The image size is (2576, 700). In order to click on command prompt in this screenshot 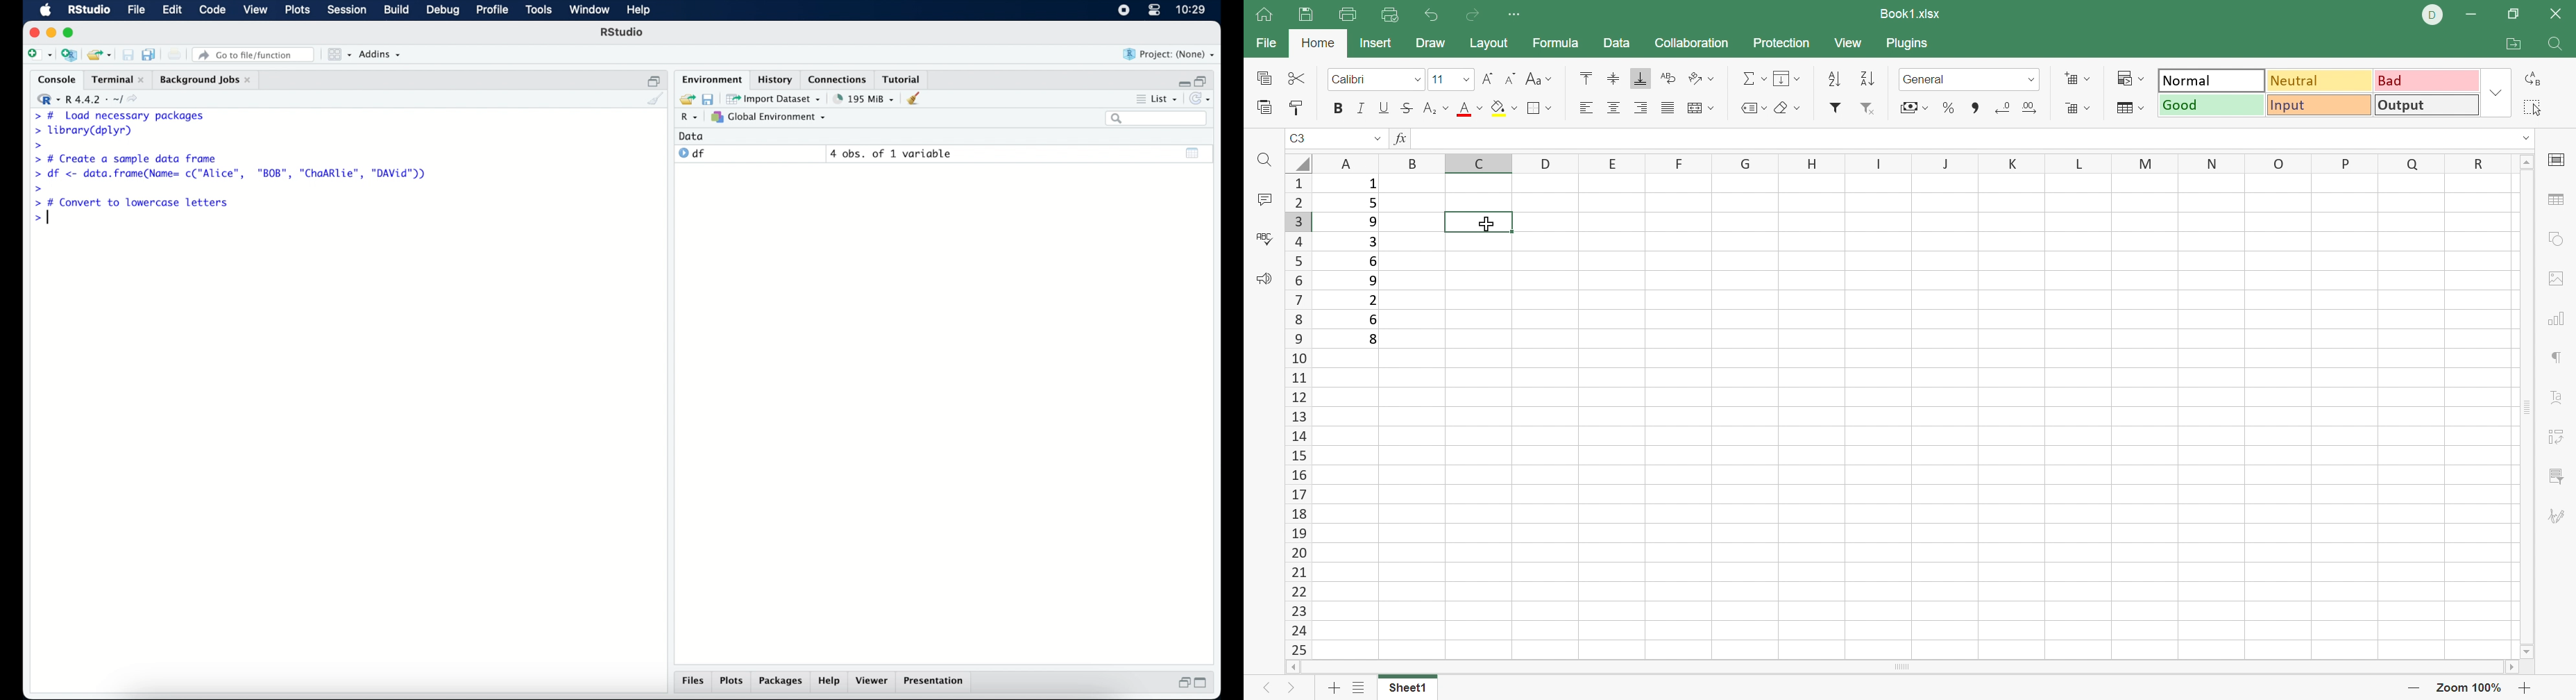, I will do `click(36, 146)`.